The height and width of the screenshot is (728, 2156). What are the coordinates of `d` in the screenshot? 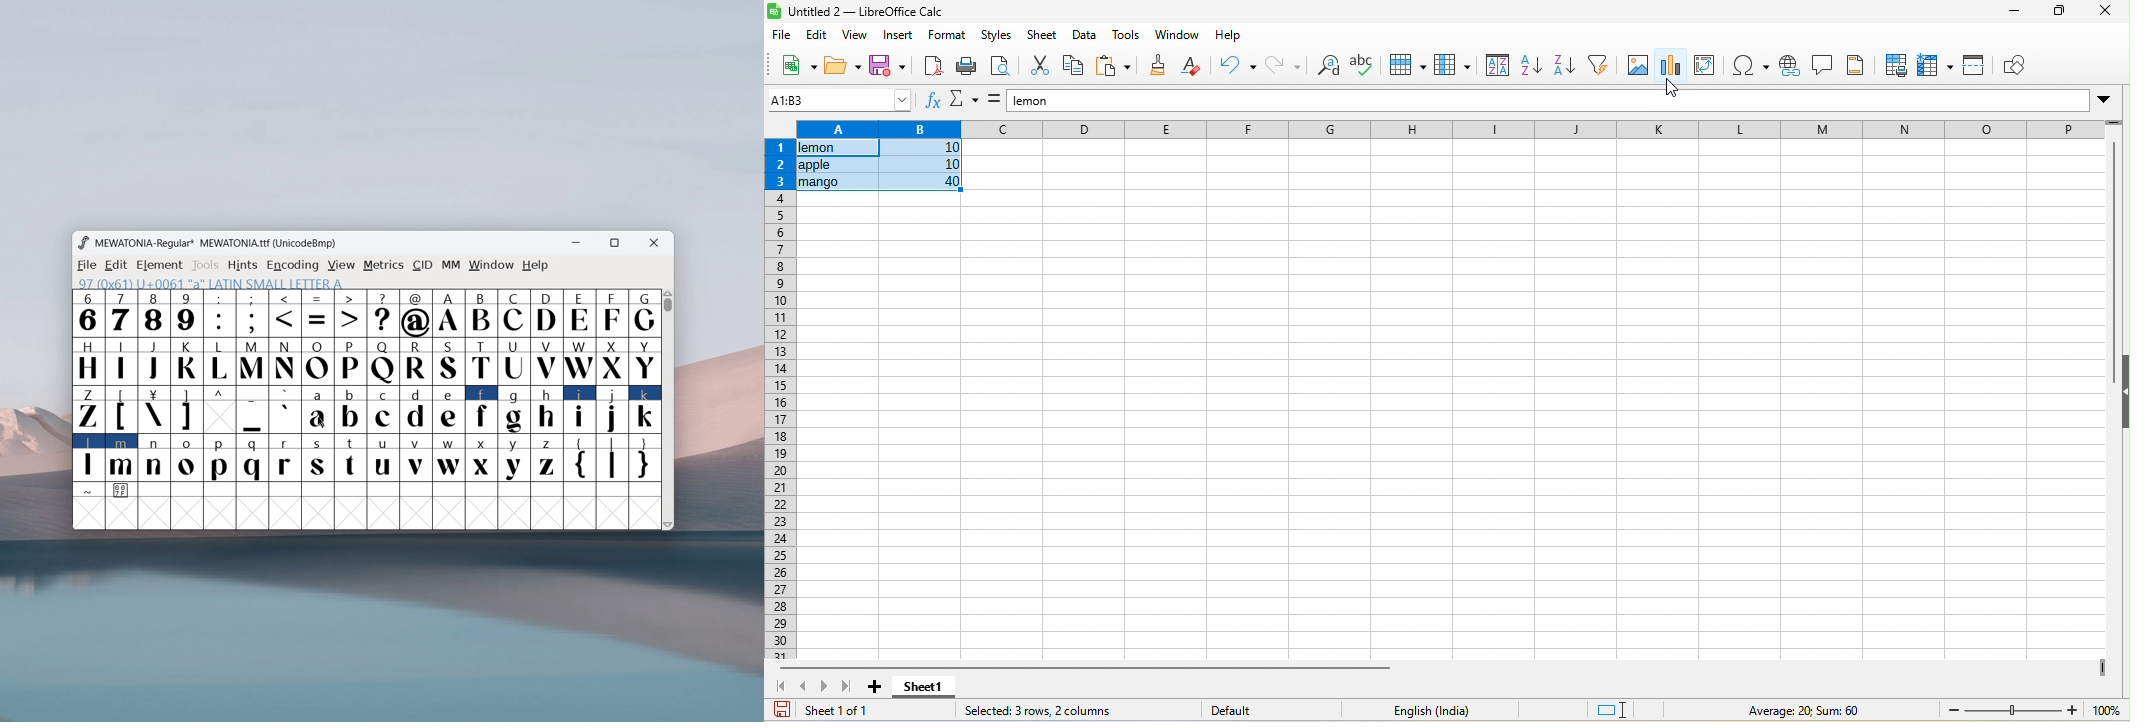 It's located at (416, 410).